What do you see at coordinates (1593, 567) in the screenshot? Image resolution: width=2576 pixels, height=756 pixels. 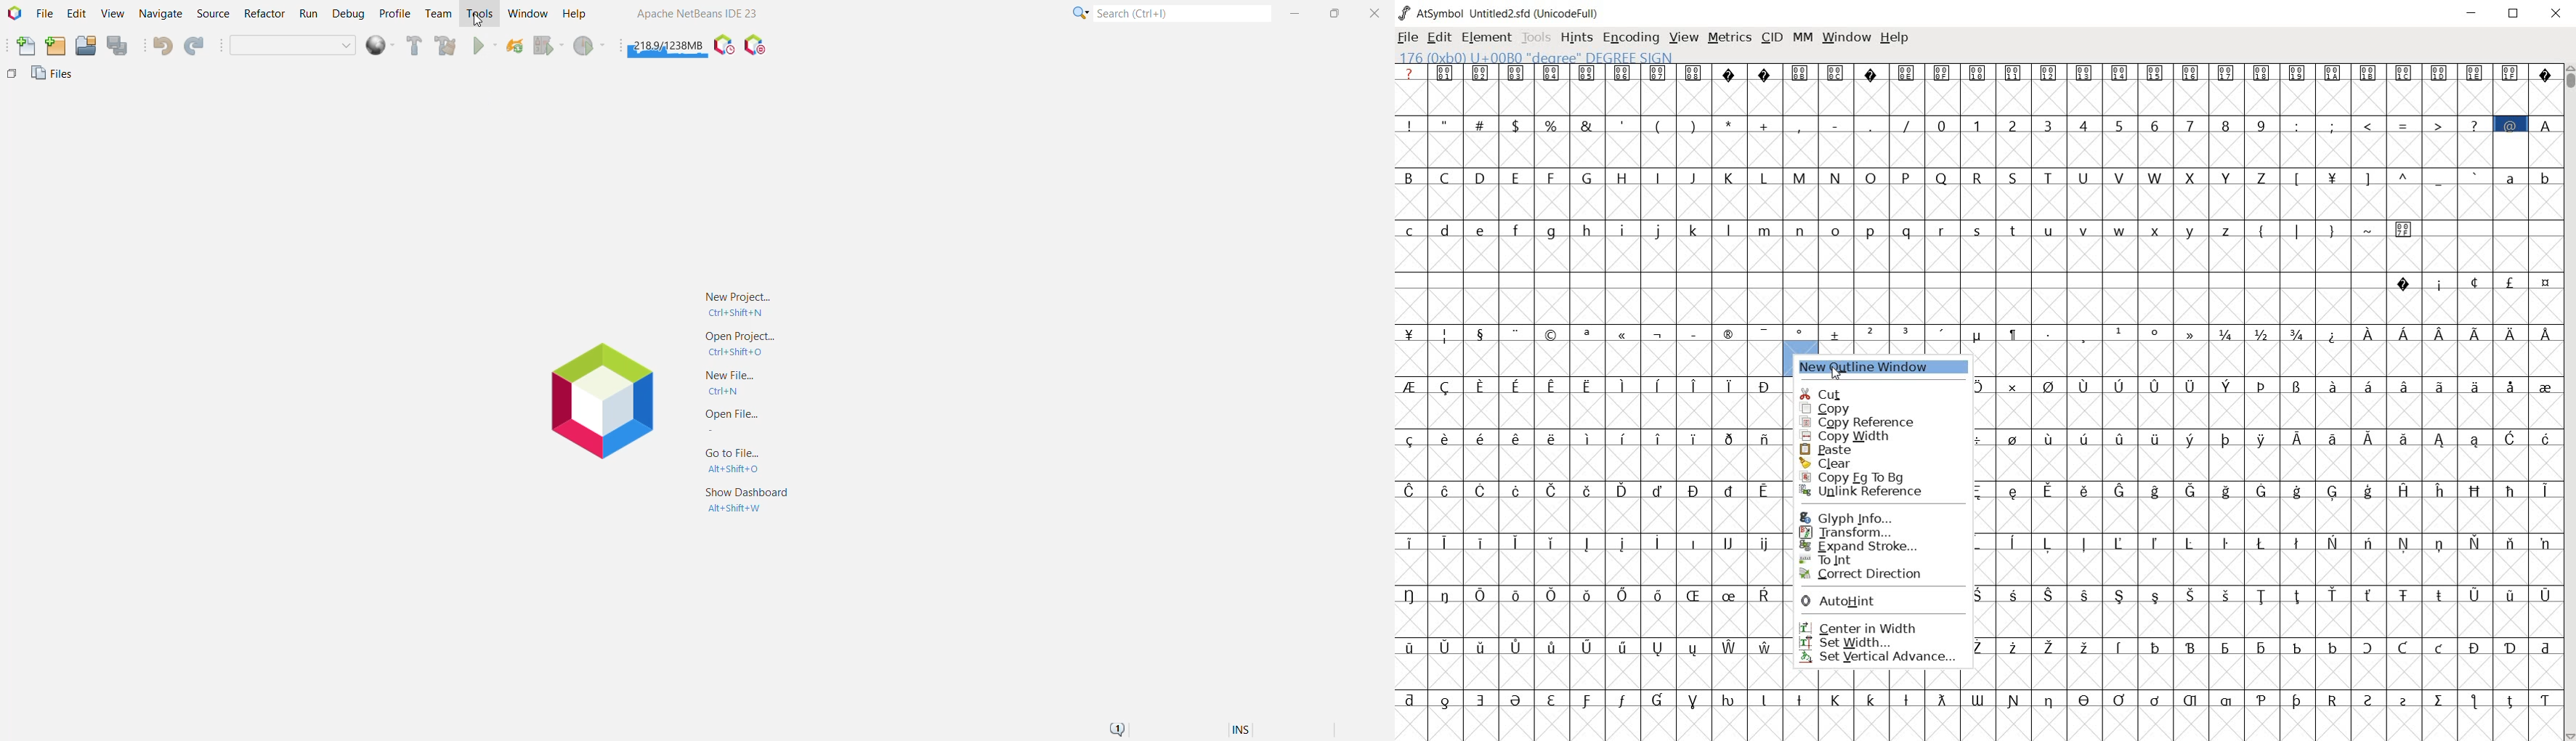 I see `empty glyph slots` at bounding box center [1593, 567].